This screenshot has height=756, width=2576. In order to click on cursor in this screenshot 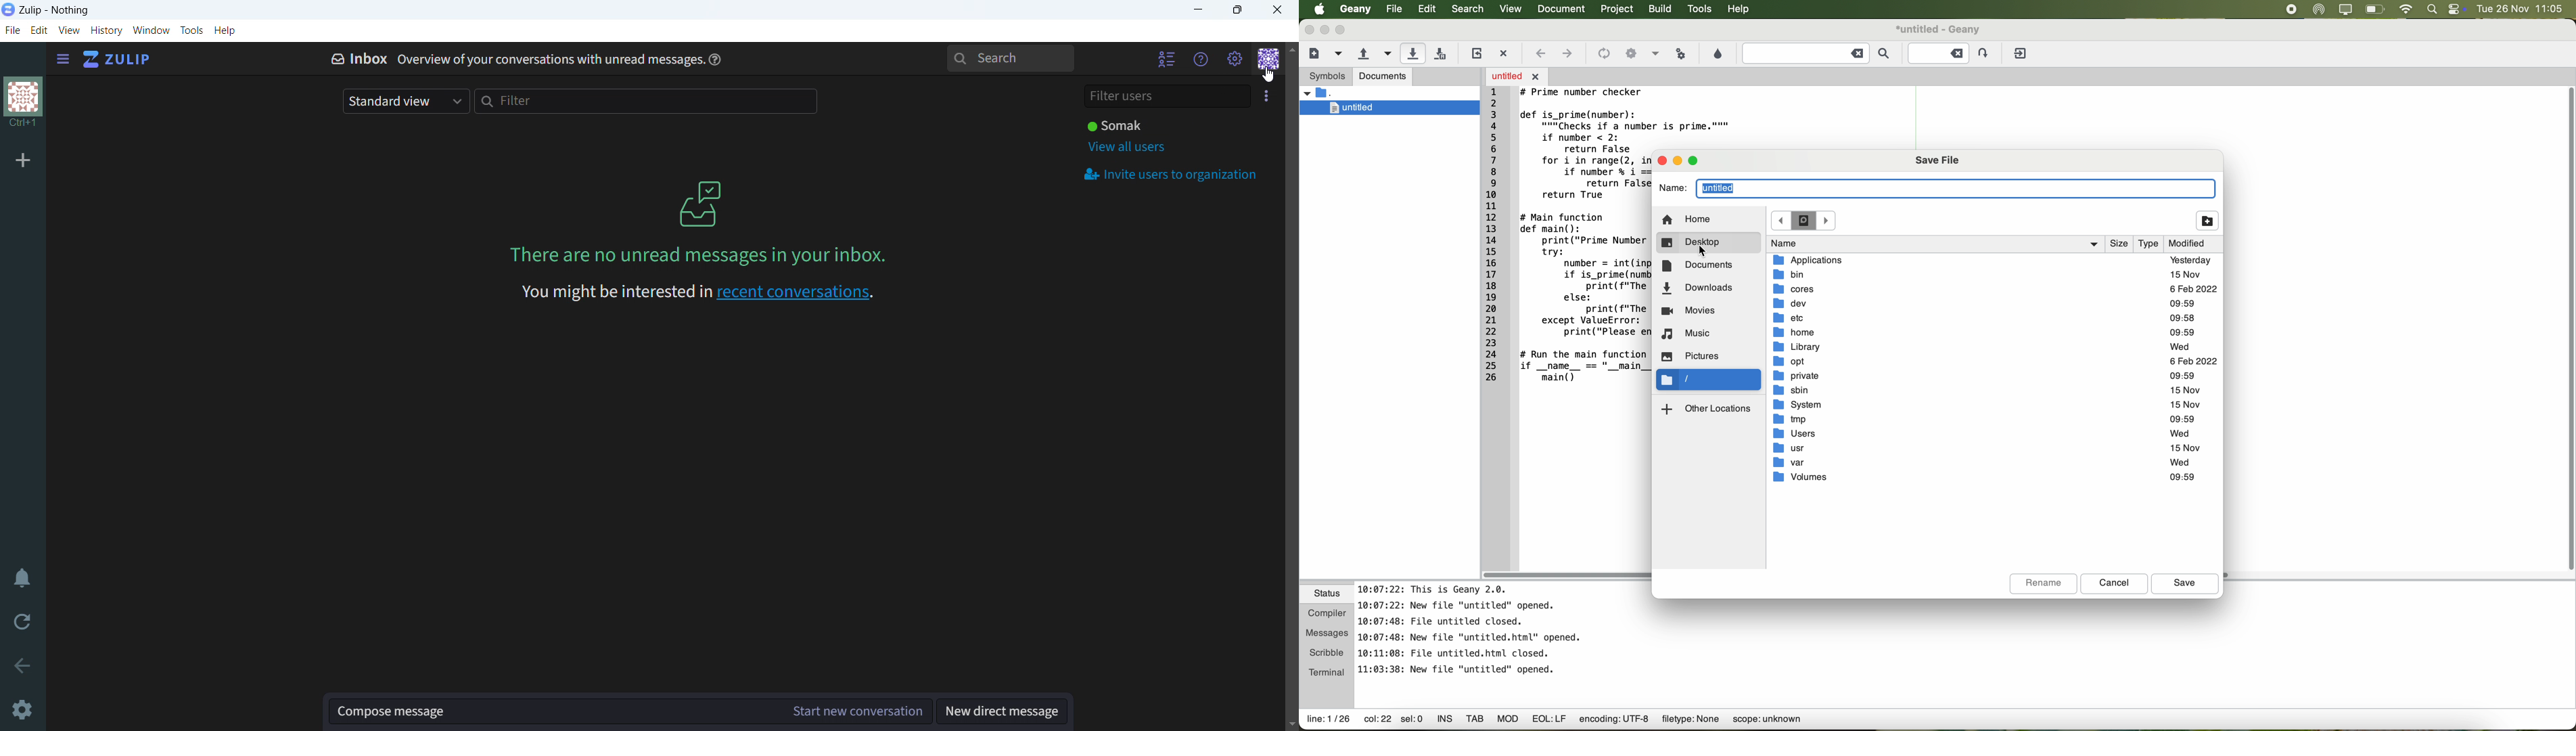, I will do `click(1268, 74)`.